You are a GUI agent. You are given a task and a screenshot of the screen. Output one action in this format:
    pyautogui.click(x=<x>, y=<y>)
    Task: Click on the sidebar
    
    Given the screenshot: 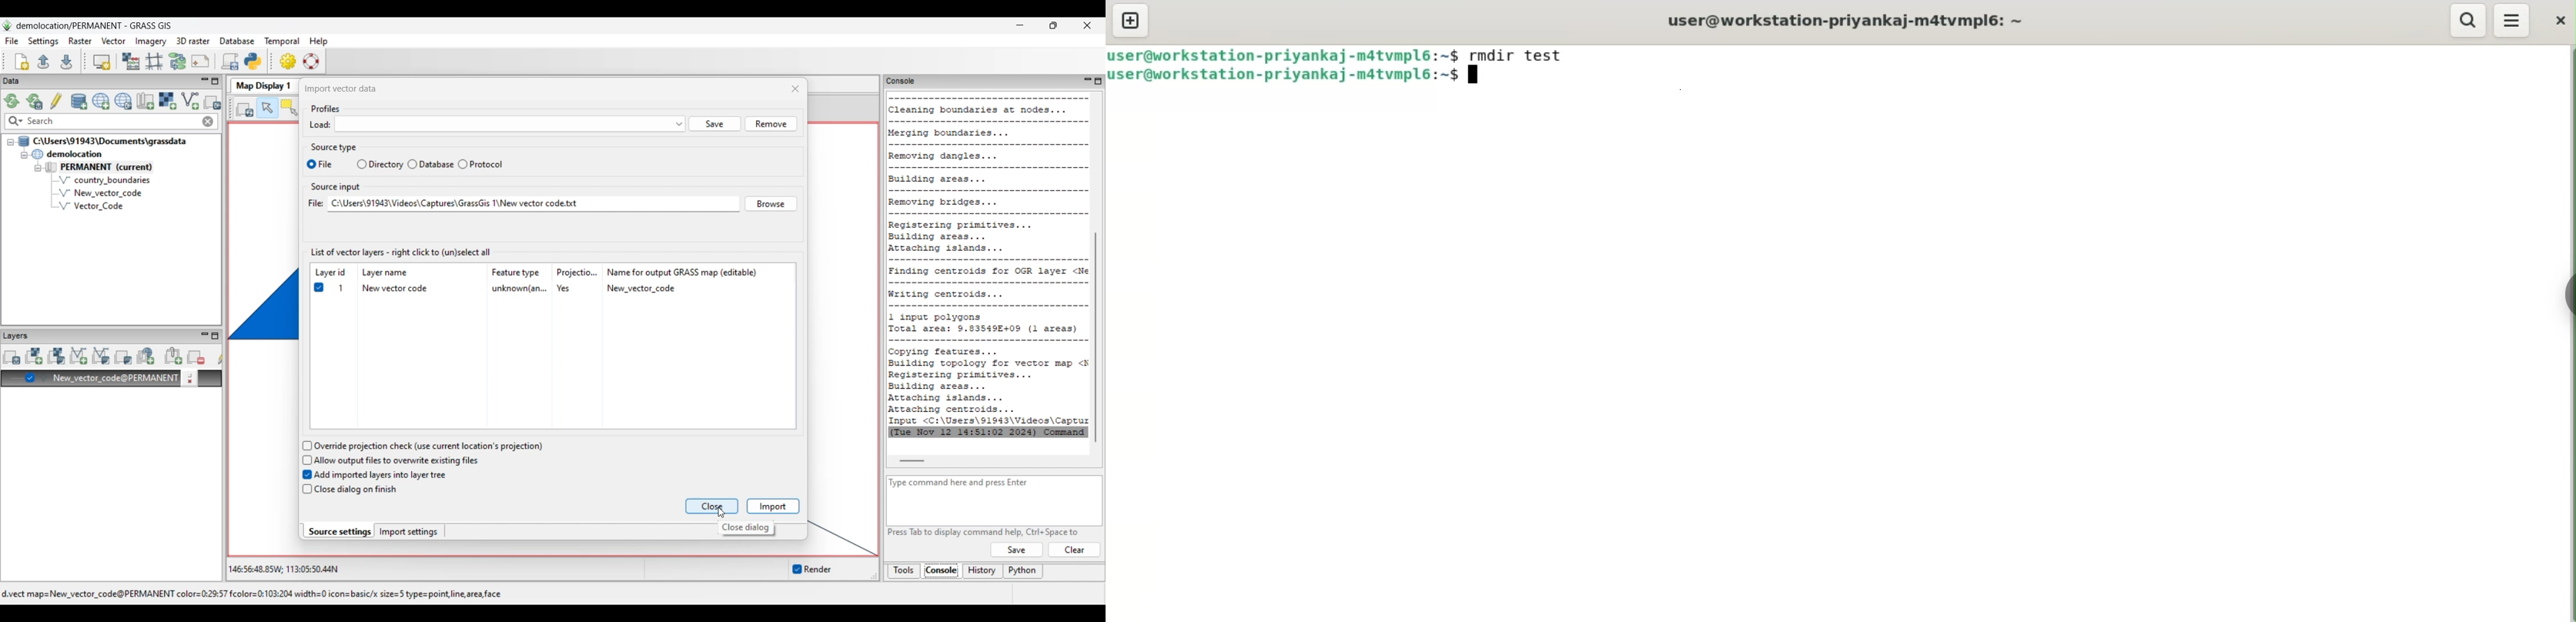 What is the action you would take?
    pyautogui.click(x=2567, y=299)
    